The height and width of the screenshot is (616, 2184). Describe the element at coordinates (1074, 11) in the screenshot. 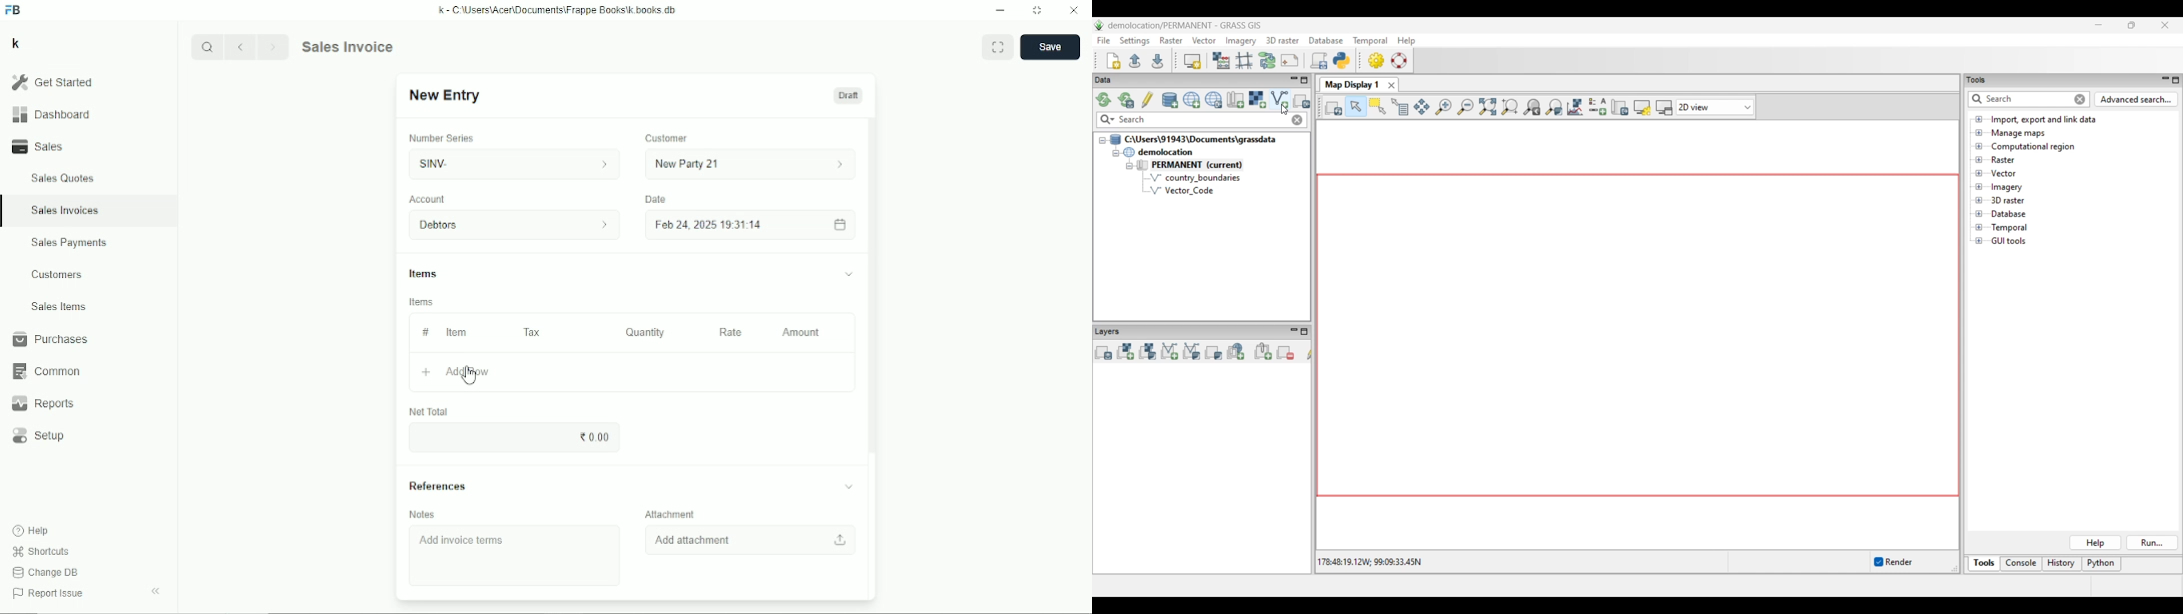

I see `Close` at that location.